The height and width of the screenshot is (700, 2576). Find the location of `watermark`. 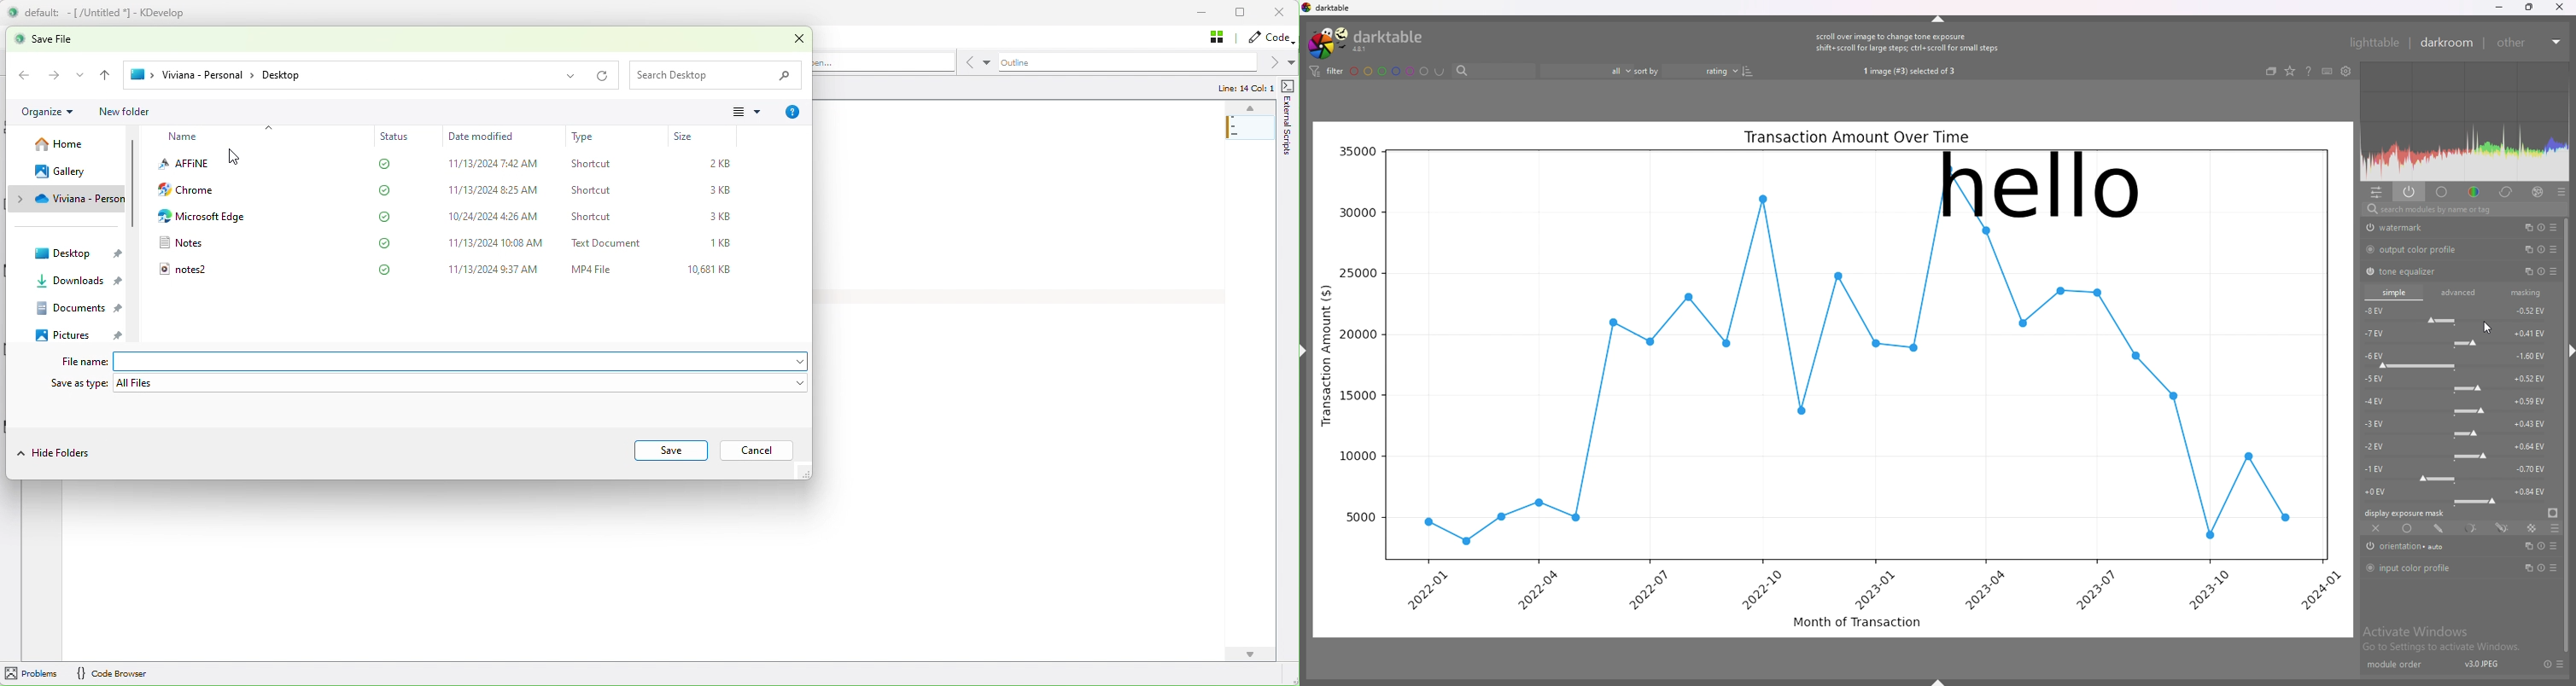

watermark is located at coordinates (2412, 228).